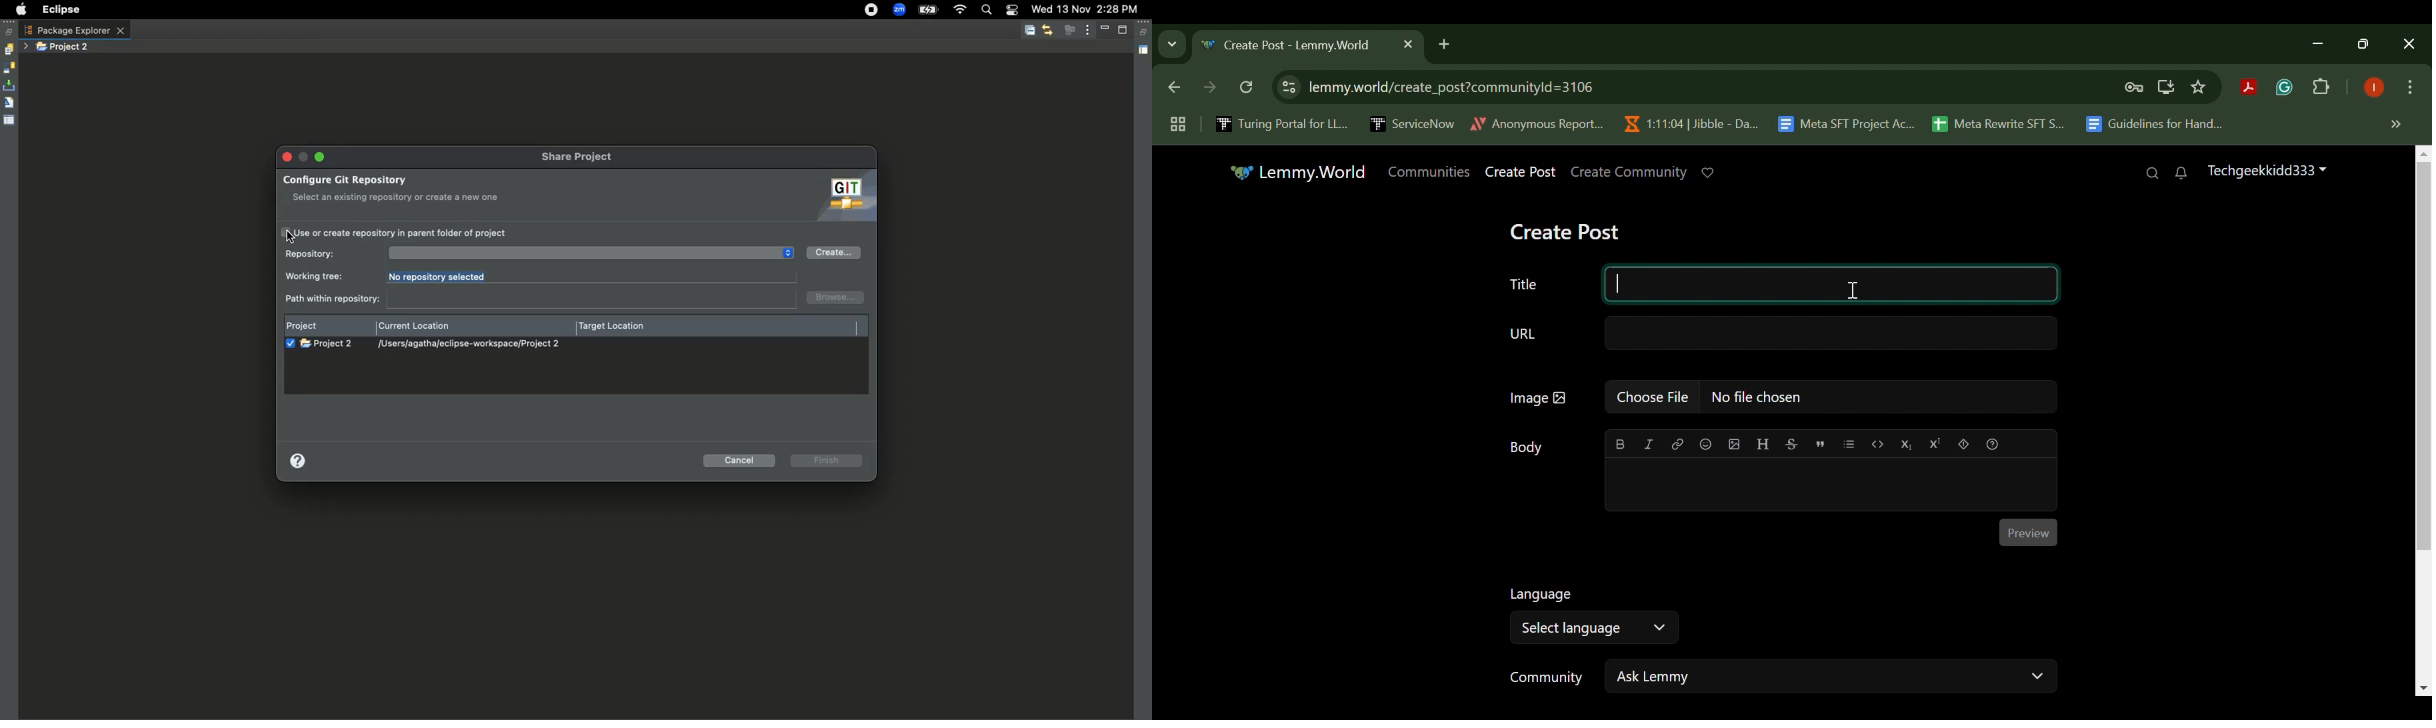 Image resolution: width=2436 pixels, height=728 pixels. What do you see at coordinates (1734, 444) in the screenshot?
I see `upload image` at bounding box center [1734, 444].